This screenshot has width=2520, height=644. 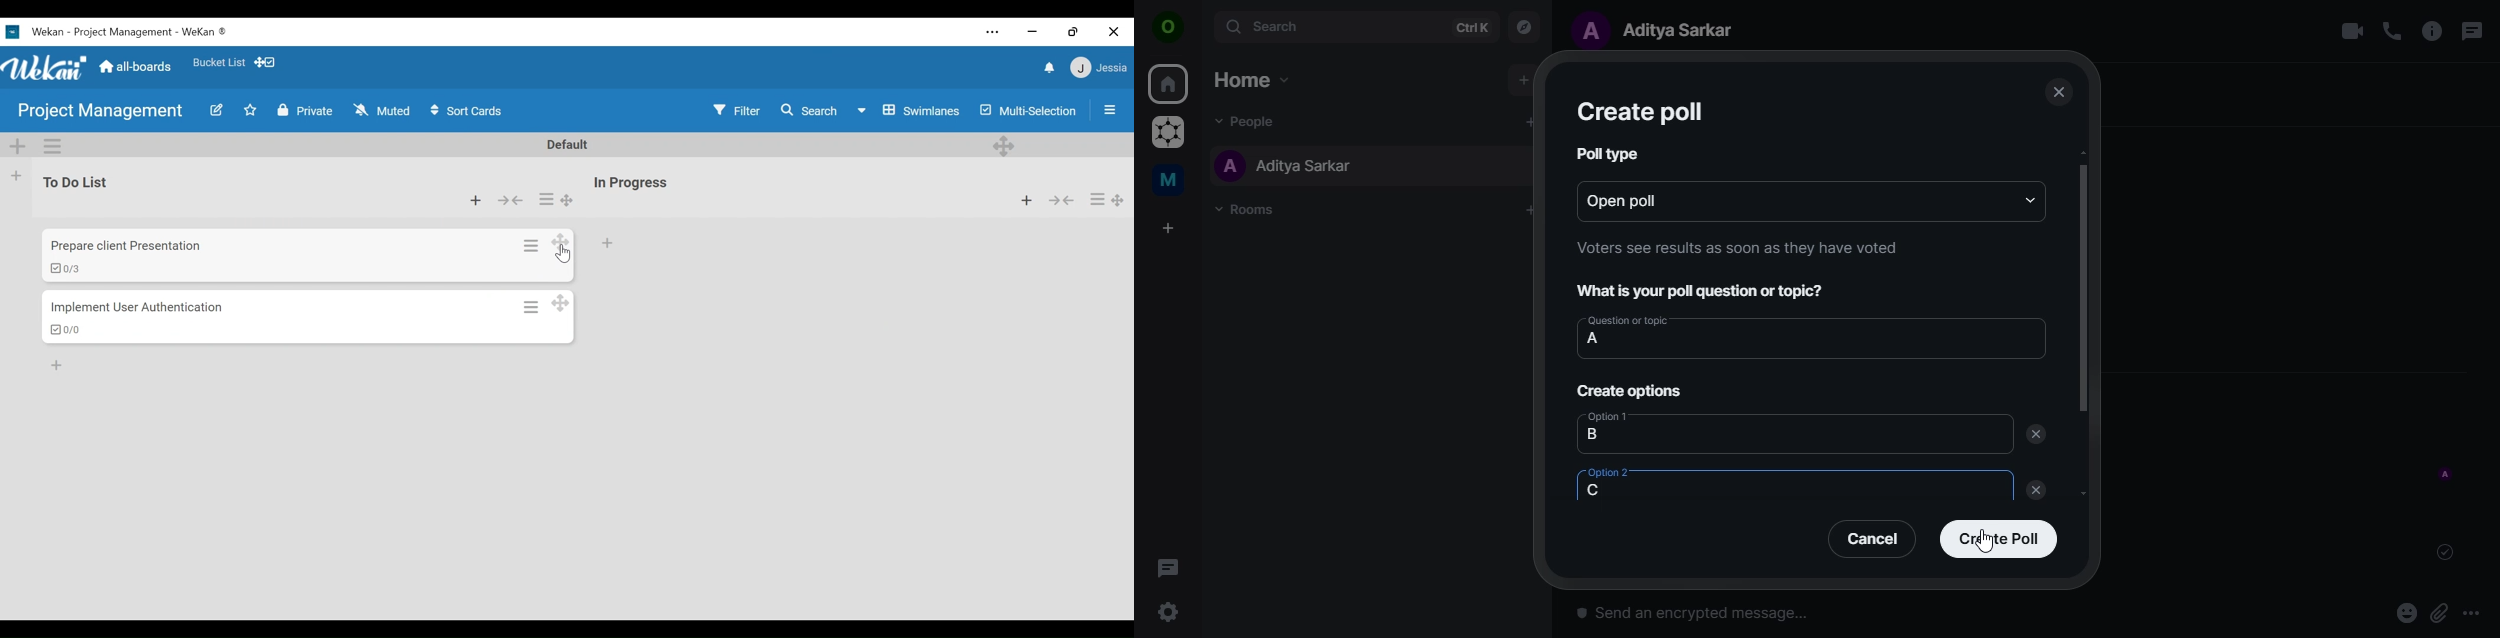 What do you see at coordinates (1639, 113) in the screenshot?
I see `create poll` at bounding box center [1639, 113].